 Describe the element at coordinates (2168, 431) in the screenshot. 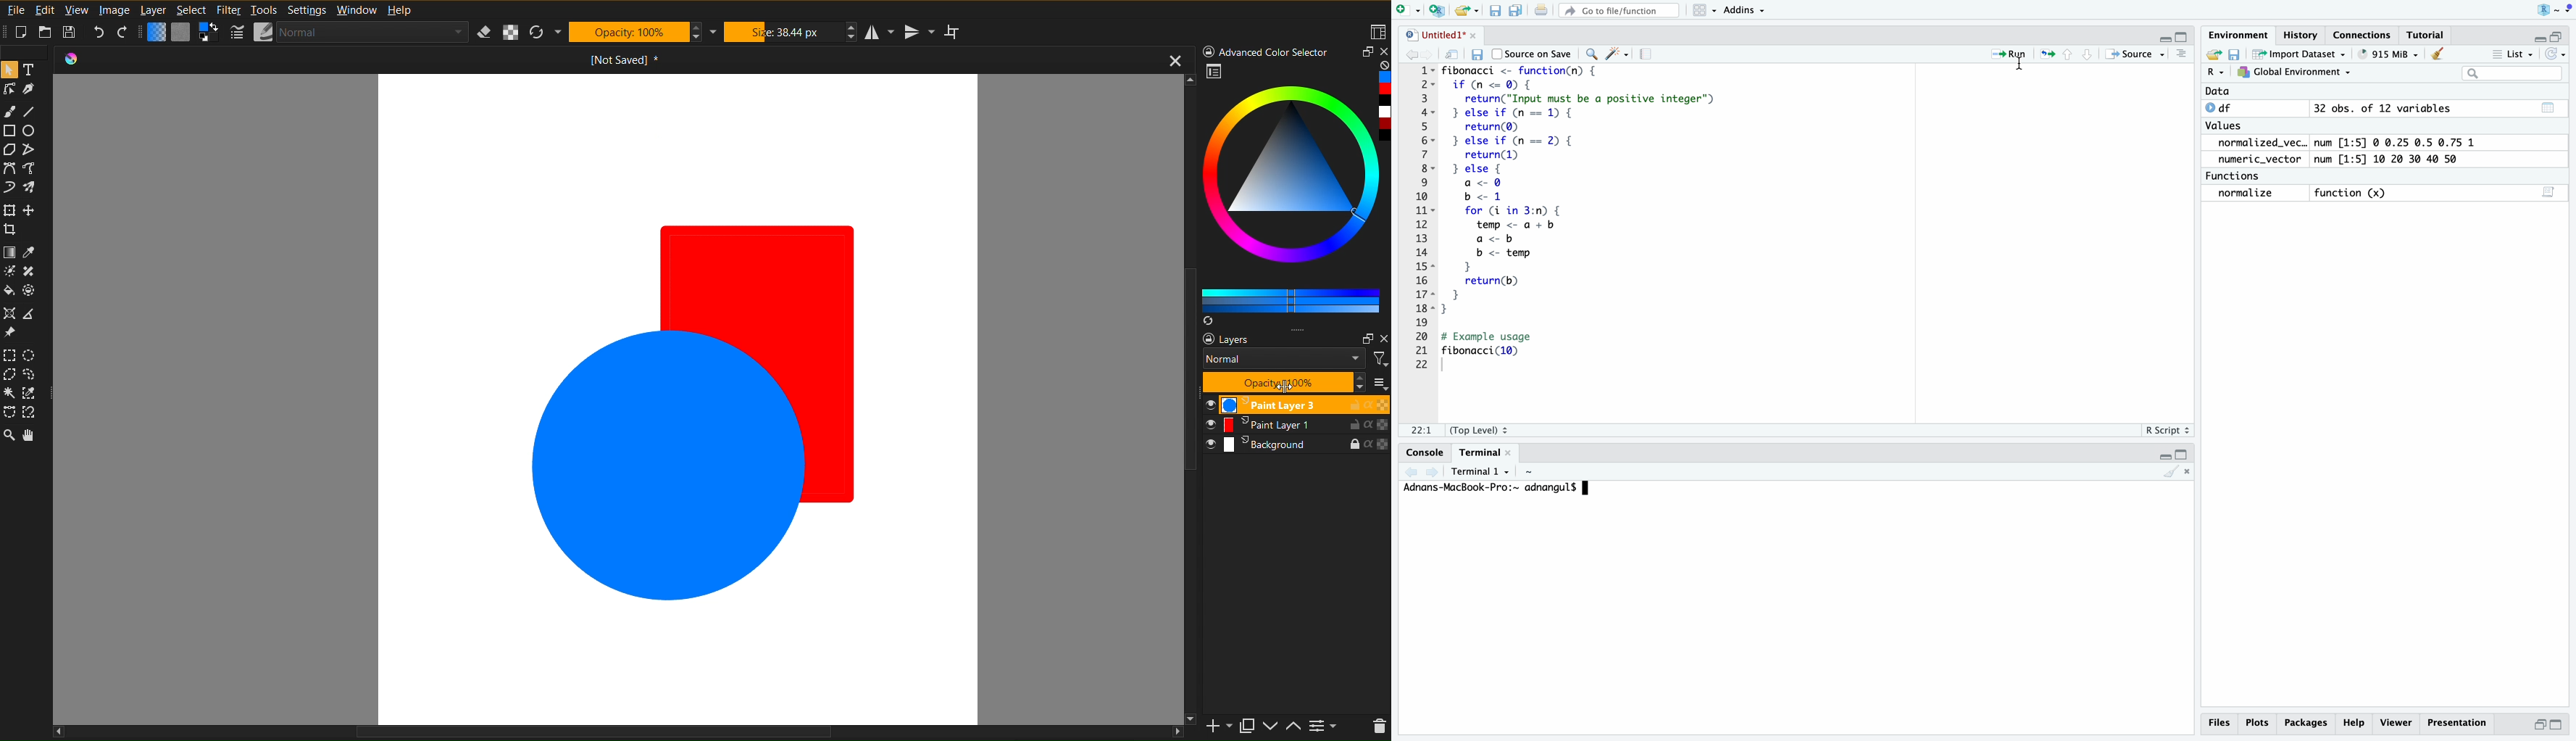

I see `R Script` at that location.